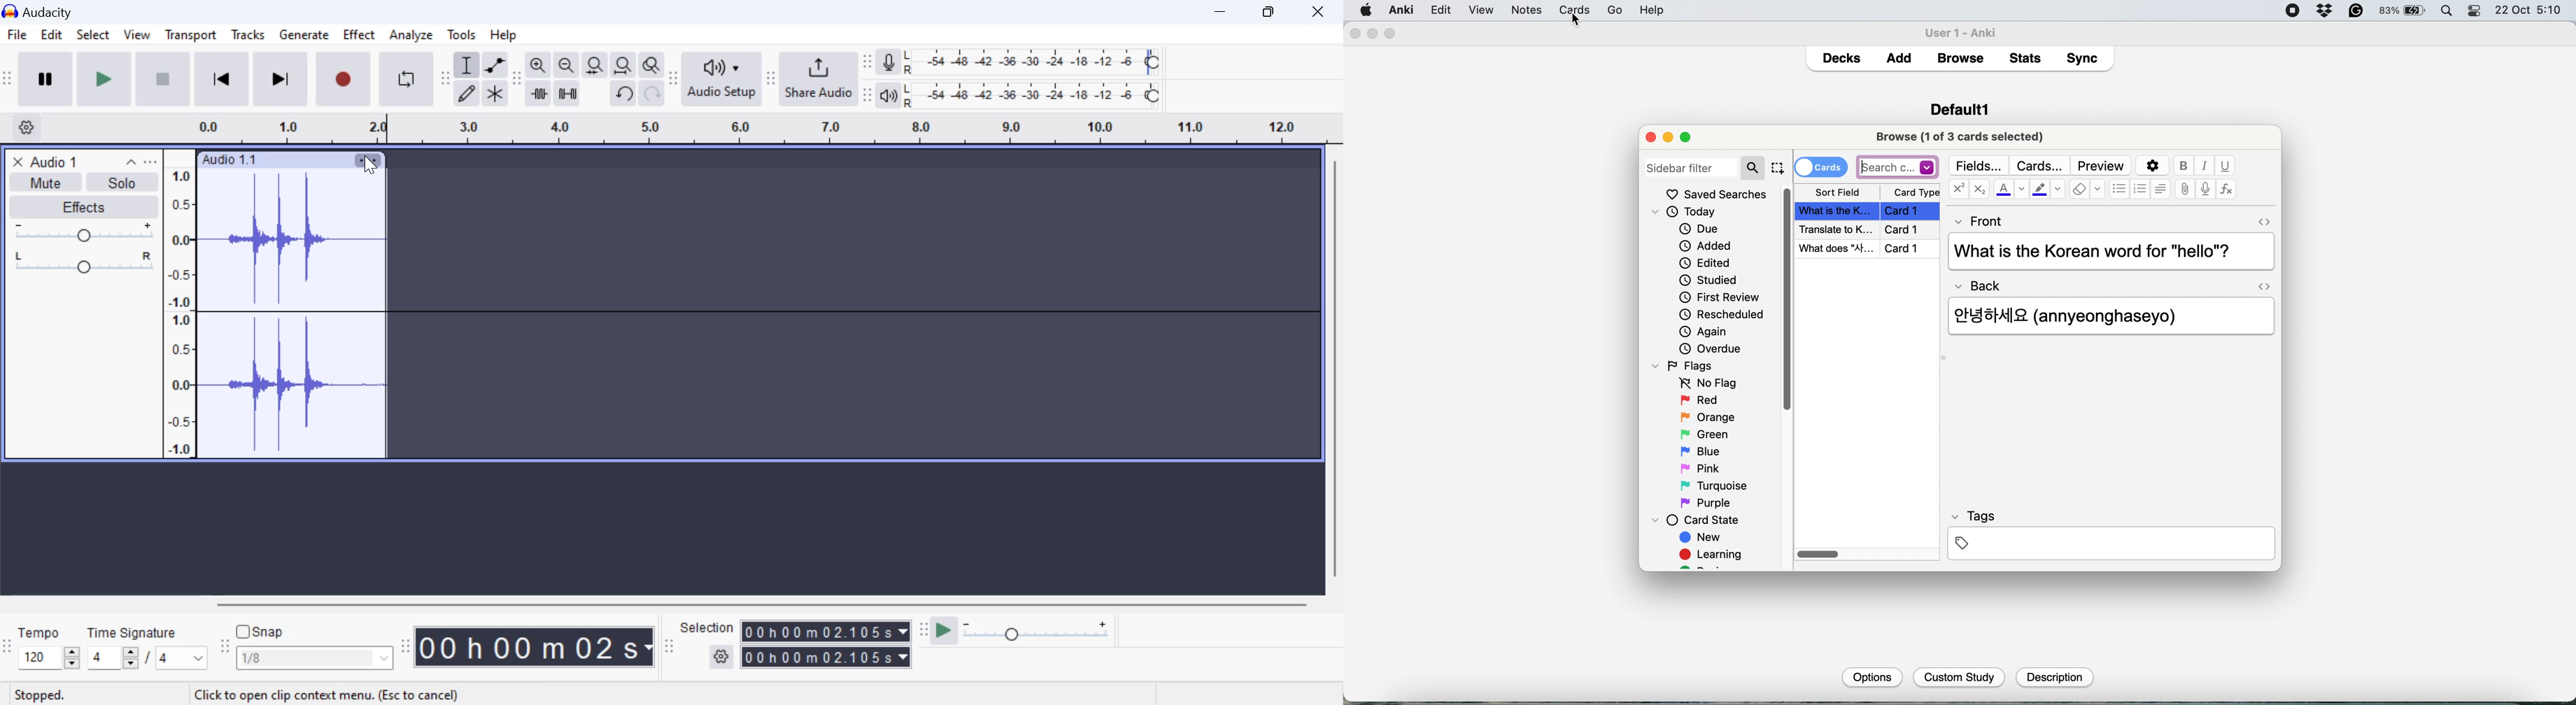  I want to click on Audio Setup, so click(721, 78).